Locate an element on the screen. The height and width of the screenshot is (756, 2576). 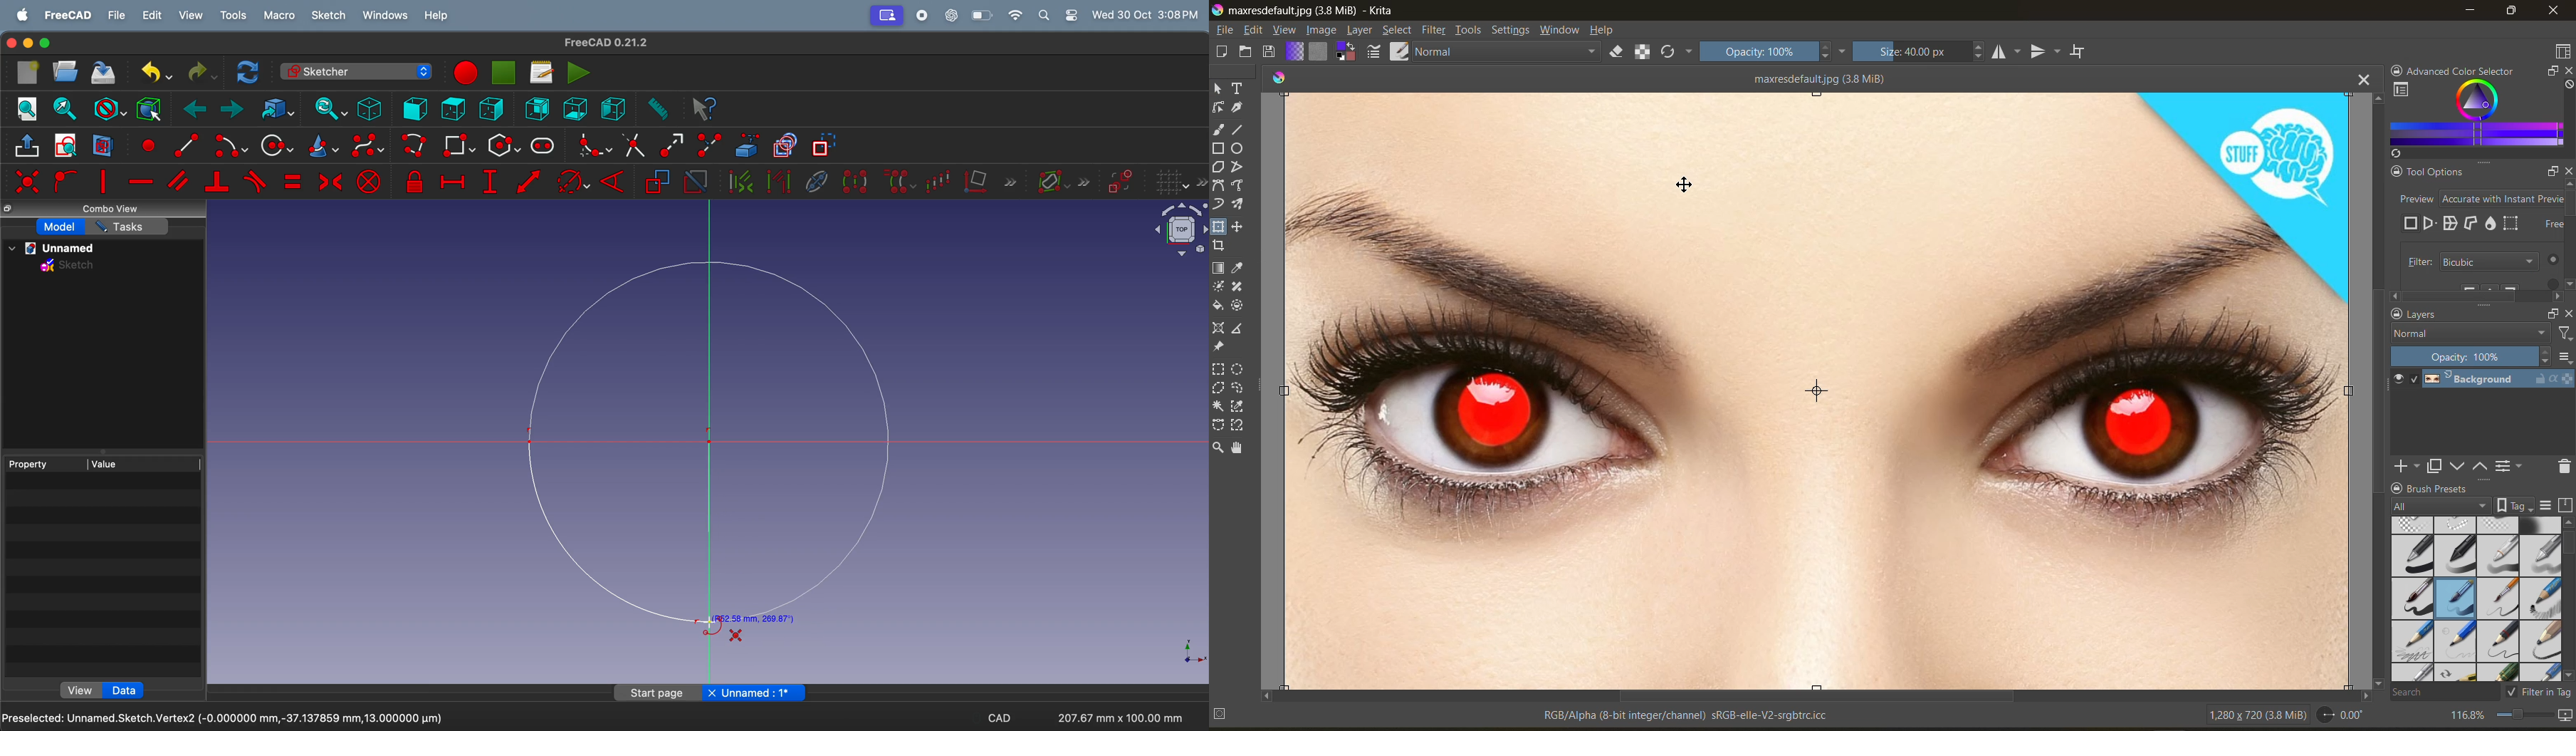
constrain tangent is located at coordinates (256, 181).